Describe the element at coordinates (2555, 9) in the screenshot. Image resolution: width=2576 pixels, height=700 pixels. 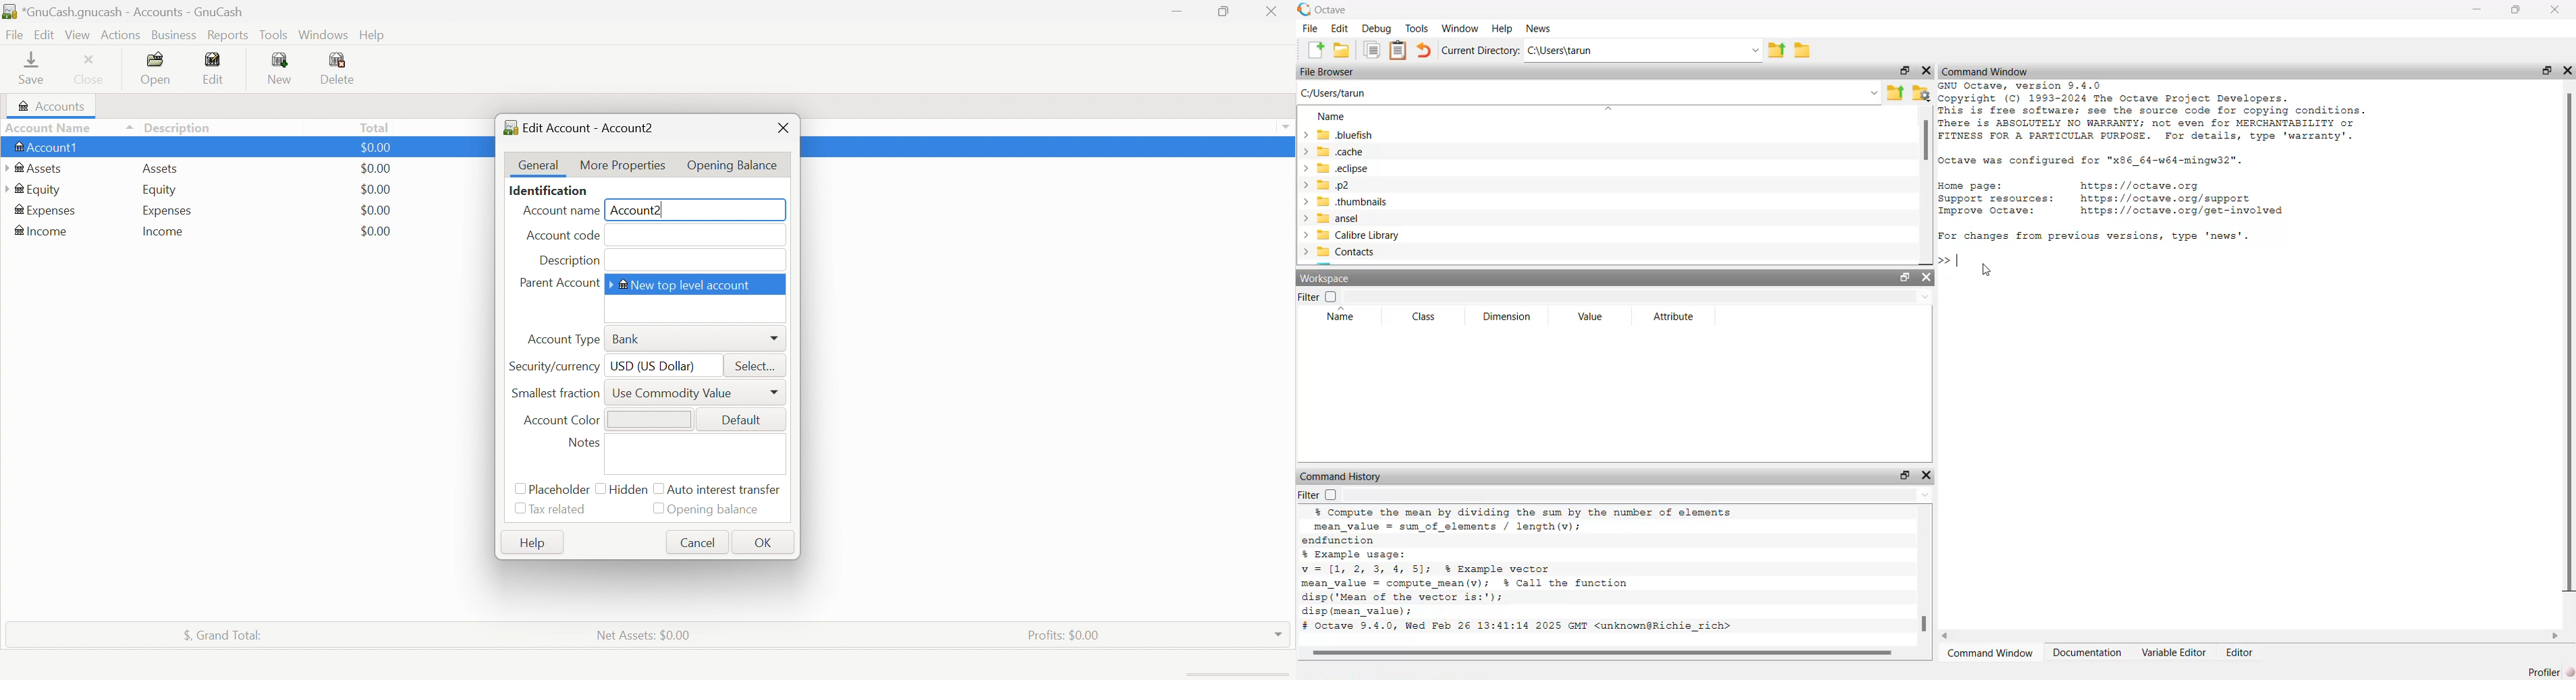
I see `close` at that location.